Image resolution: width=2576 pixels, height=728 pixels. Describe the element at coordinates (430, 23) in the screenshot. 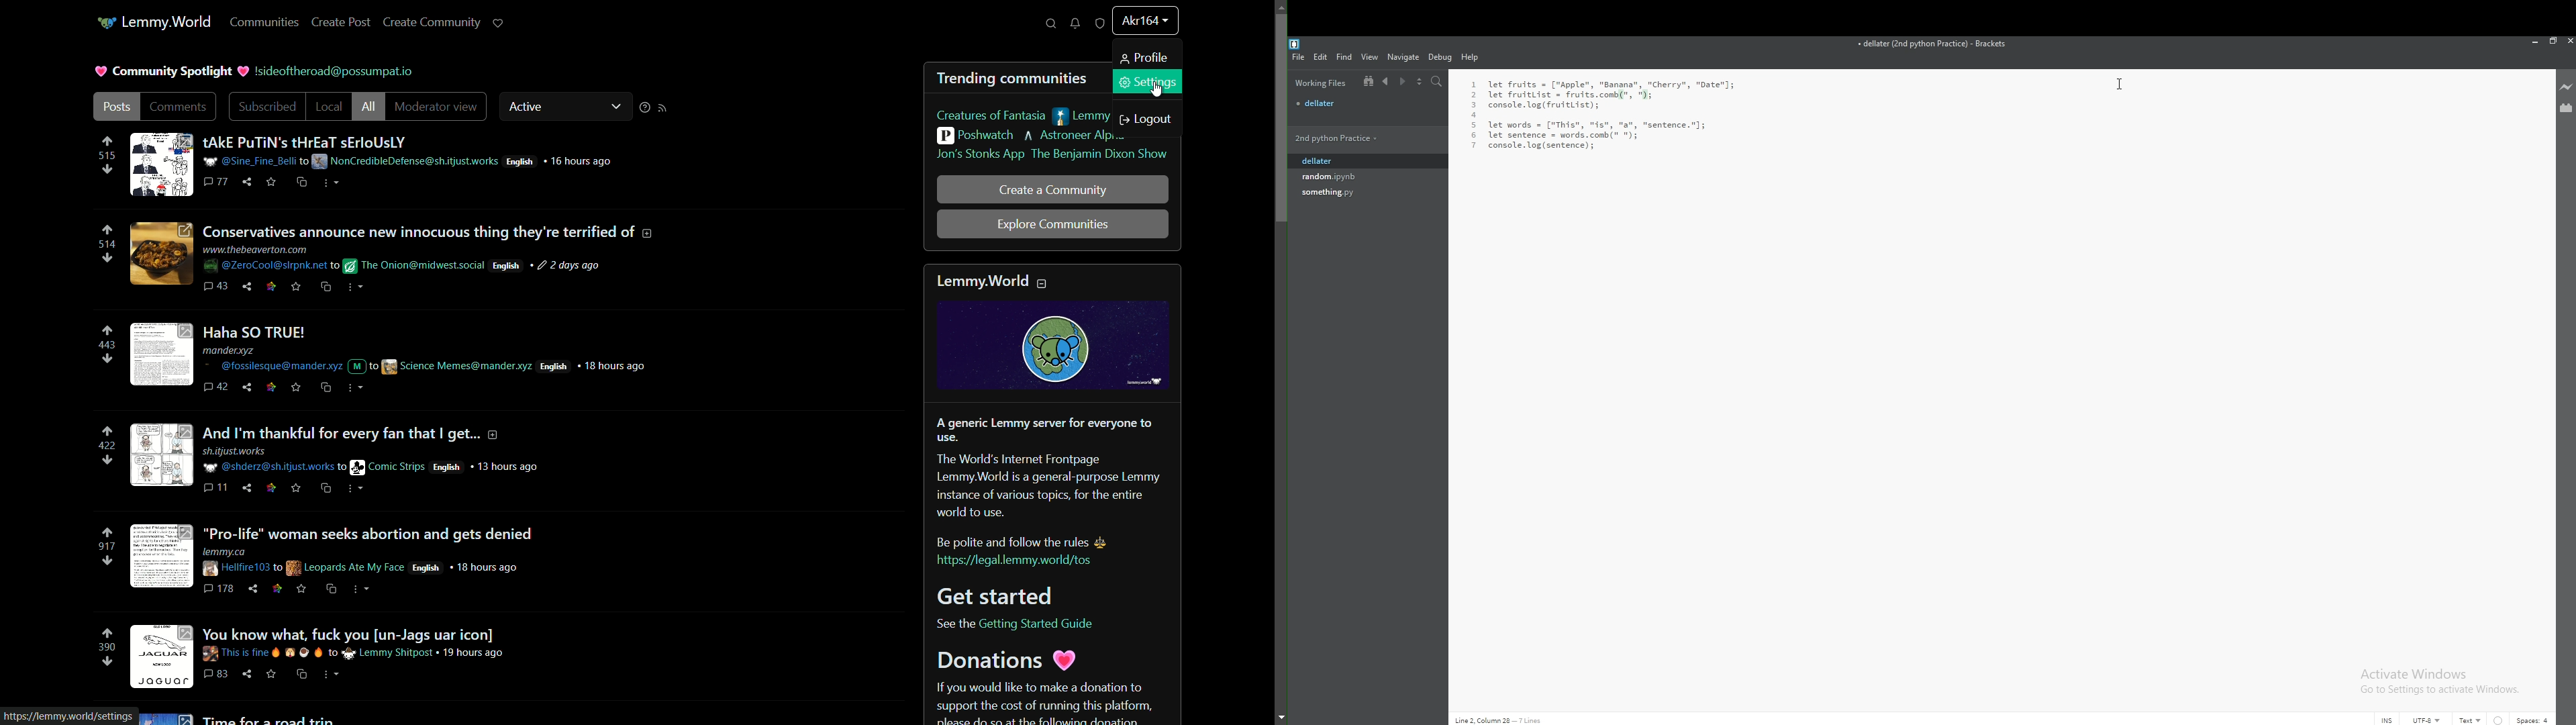

I see `create community` at that location.